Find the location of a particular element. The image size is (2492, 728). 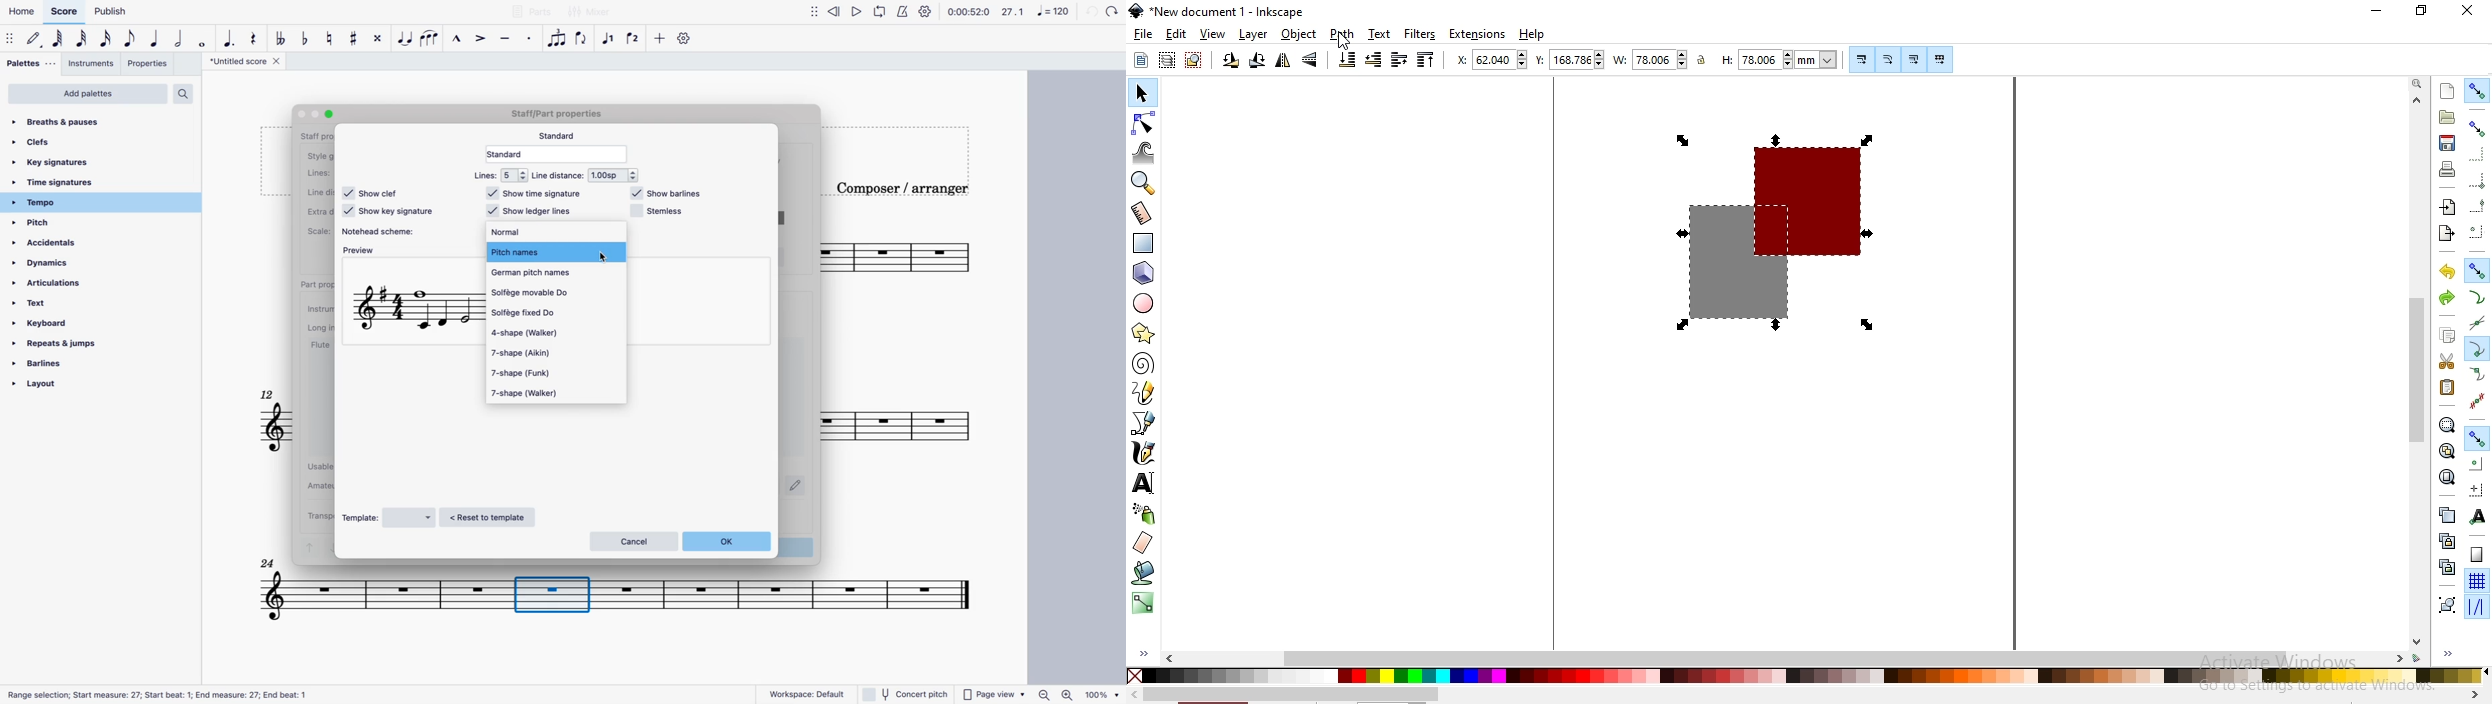

create duplicate is located at coordinates (2445, 514).